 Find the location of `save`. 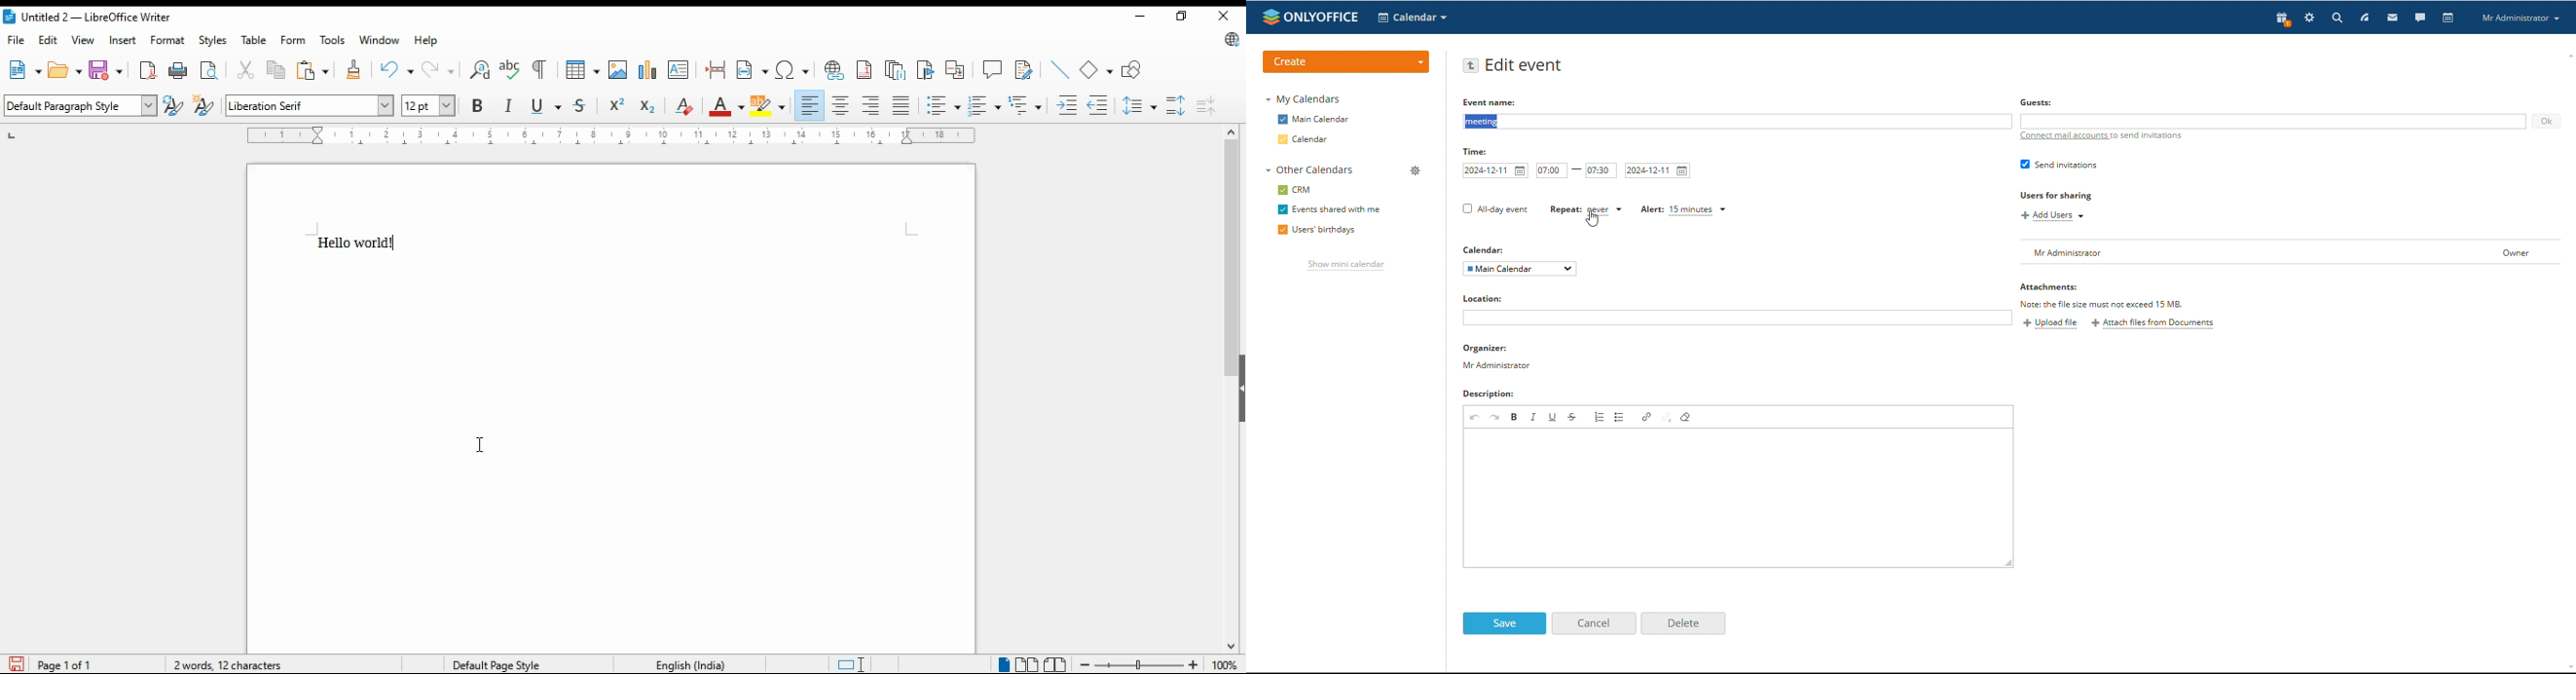

save is located at coordinates (1505, 623).